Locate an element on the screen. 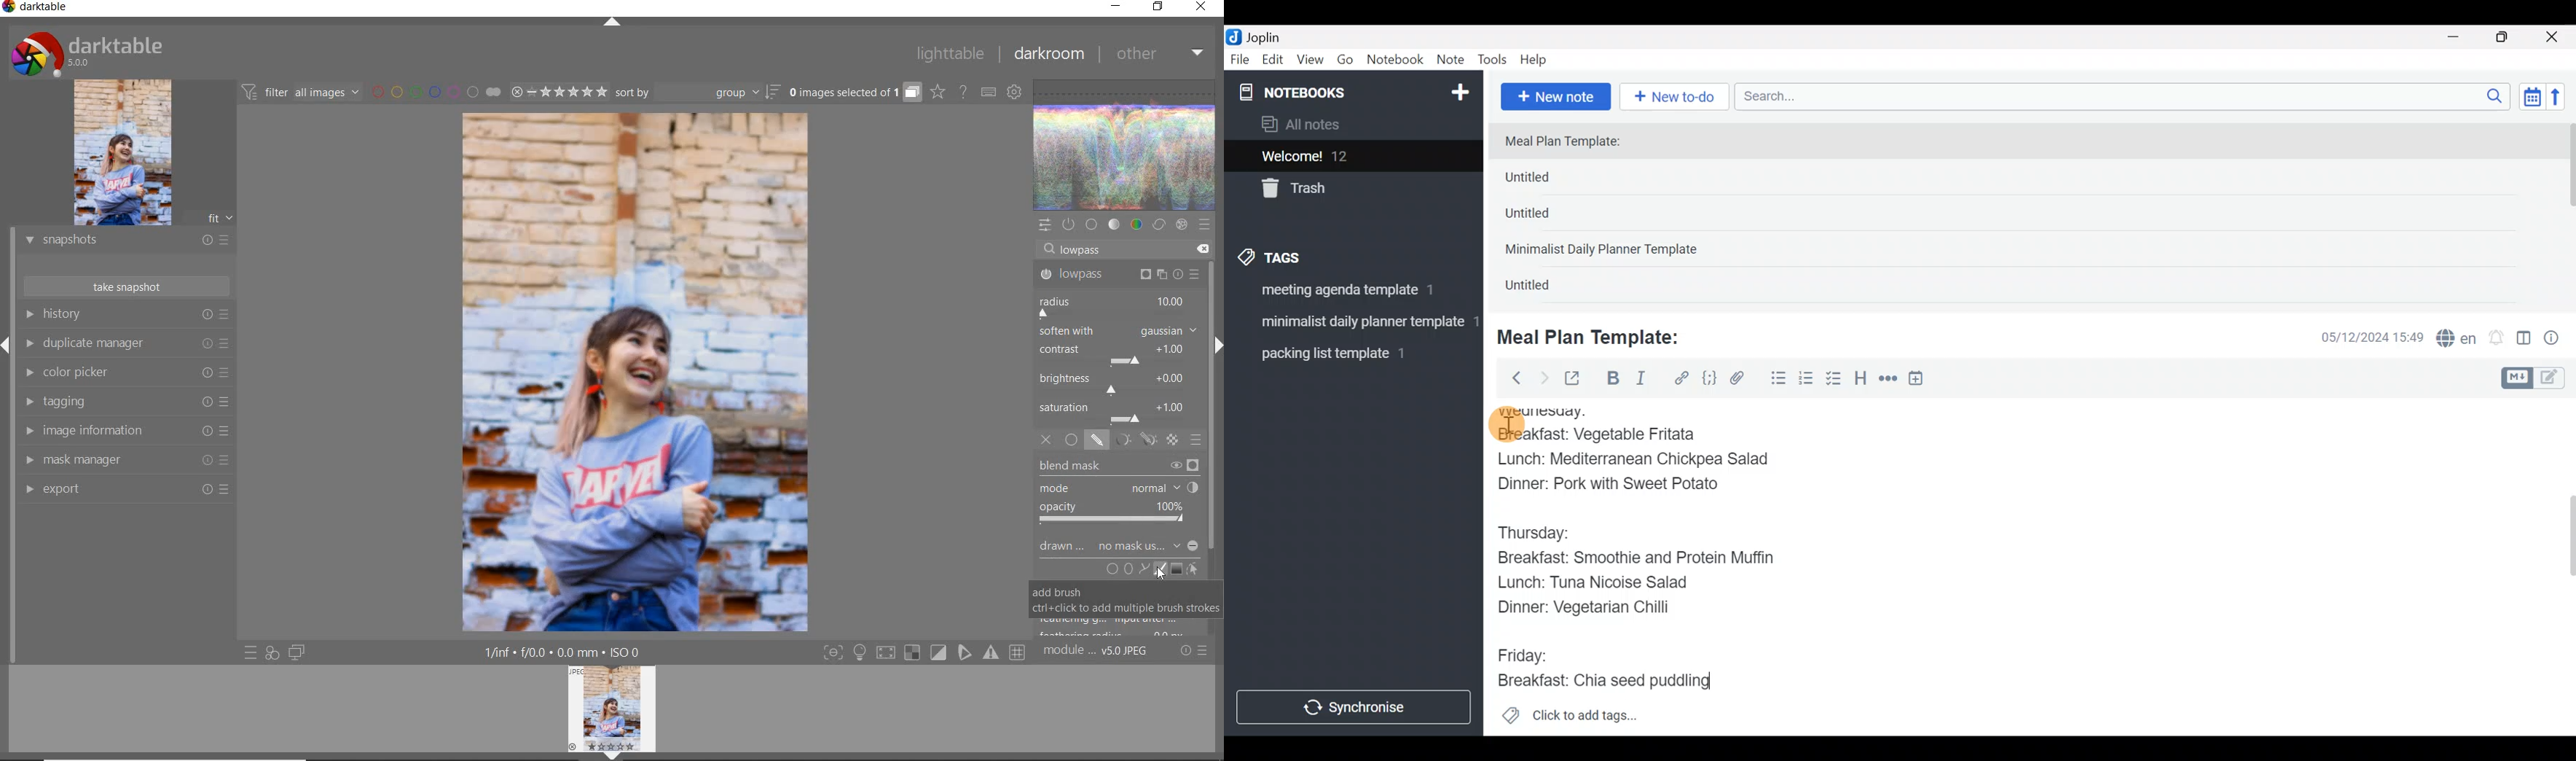 The image size is (2576, 784). soften with is located at coordinates (1118, 330).